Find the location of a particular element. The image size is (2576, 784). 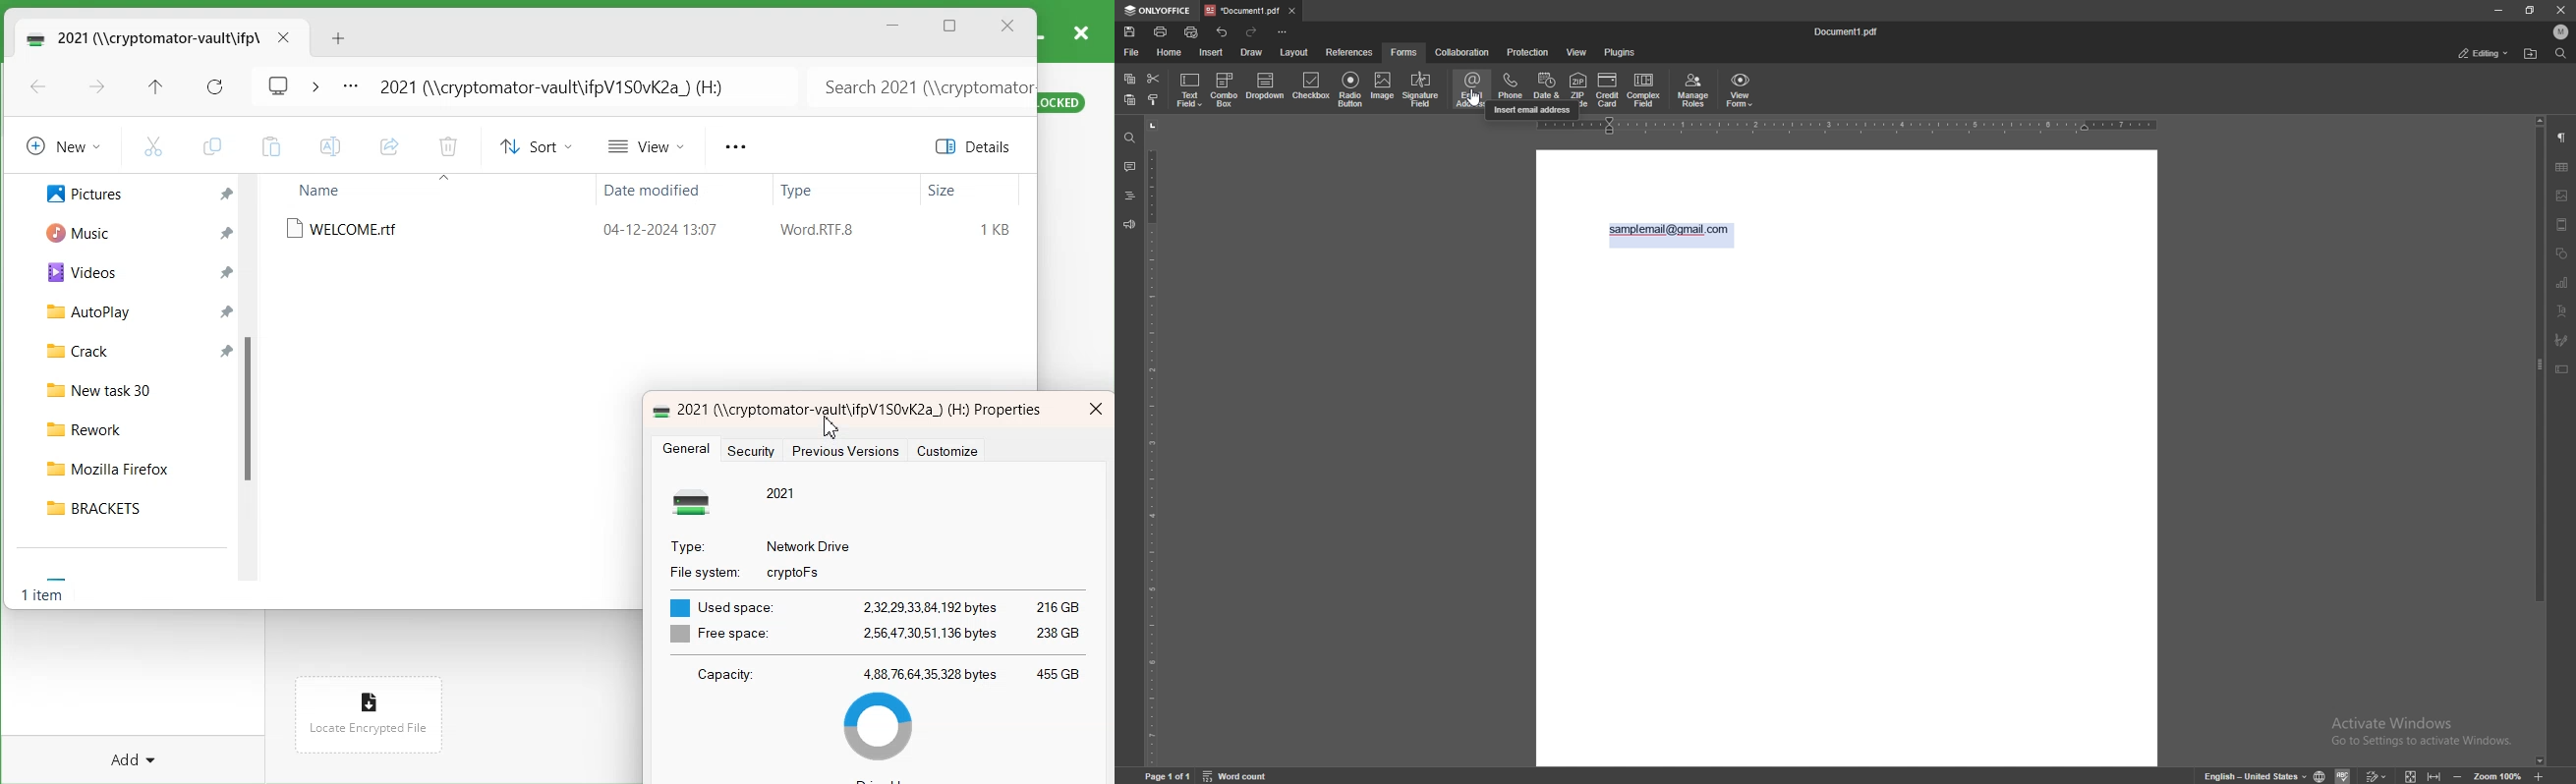

word count is located at coordinates (1236, 775).